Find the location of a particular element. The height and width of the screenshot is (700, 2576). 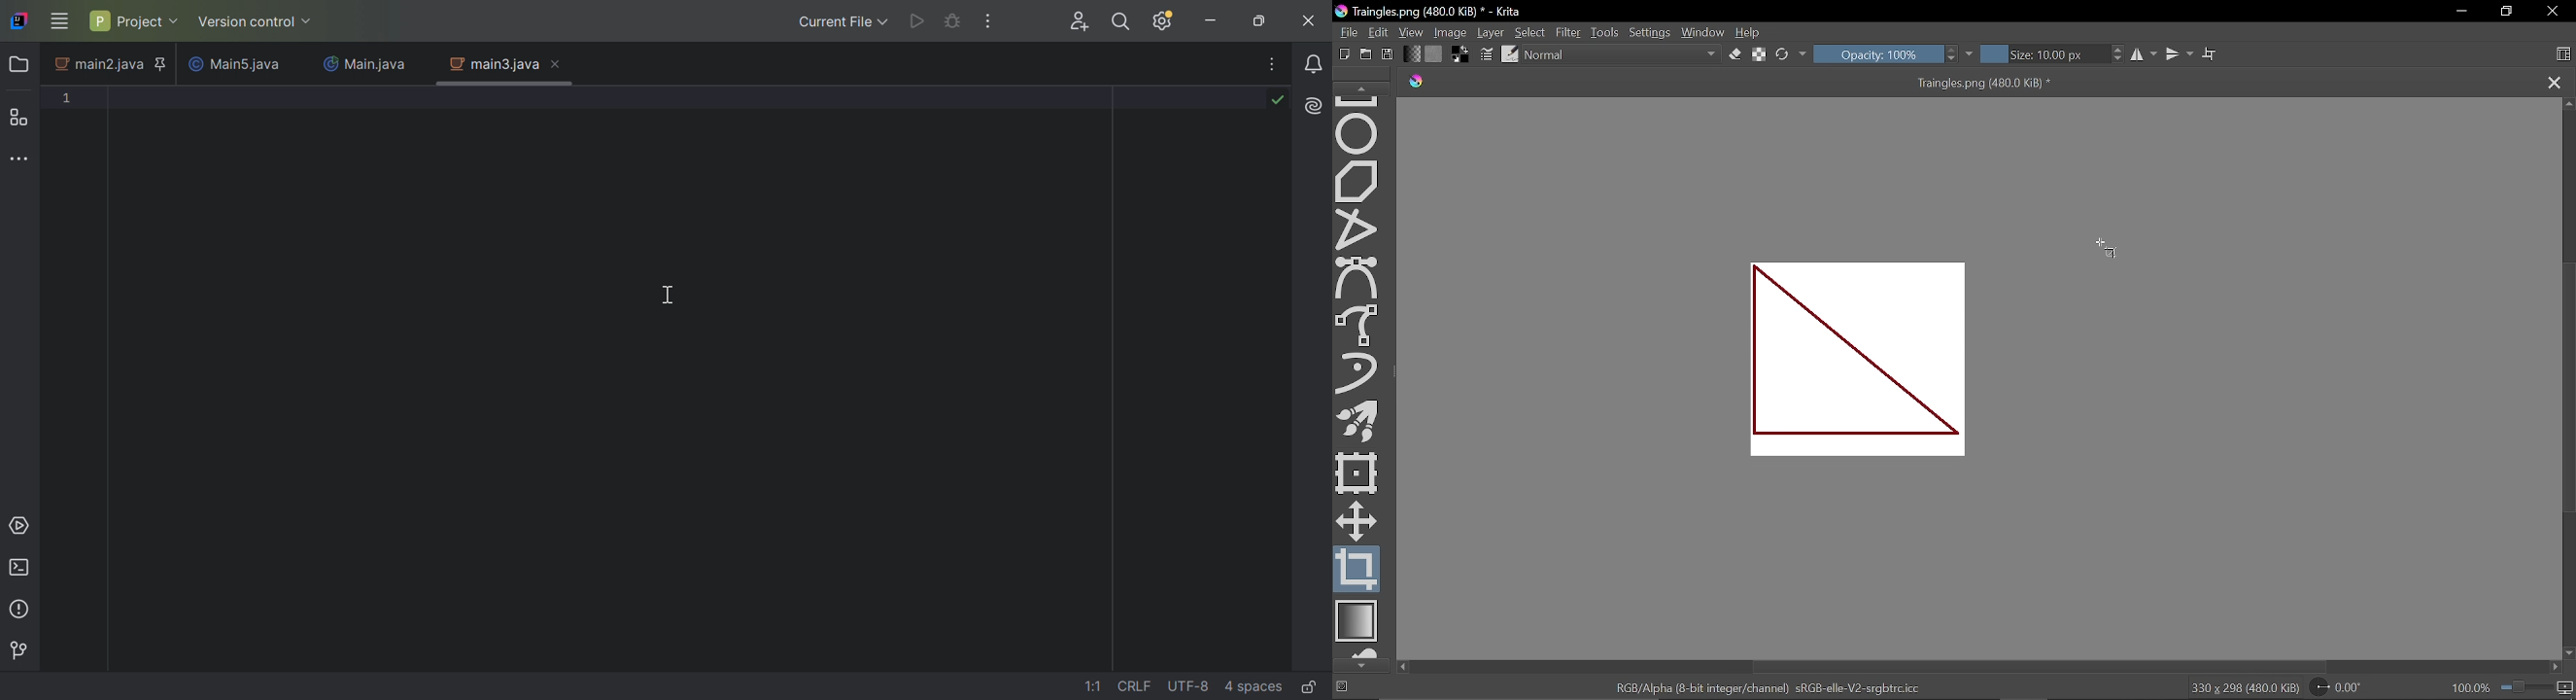

Image is located at coordinates (1452, 31).